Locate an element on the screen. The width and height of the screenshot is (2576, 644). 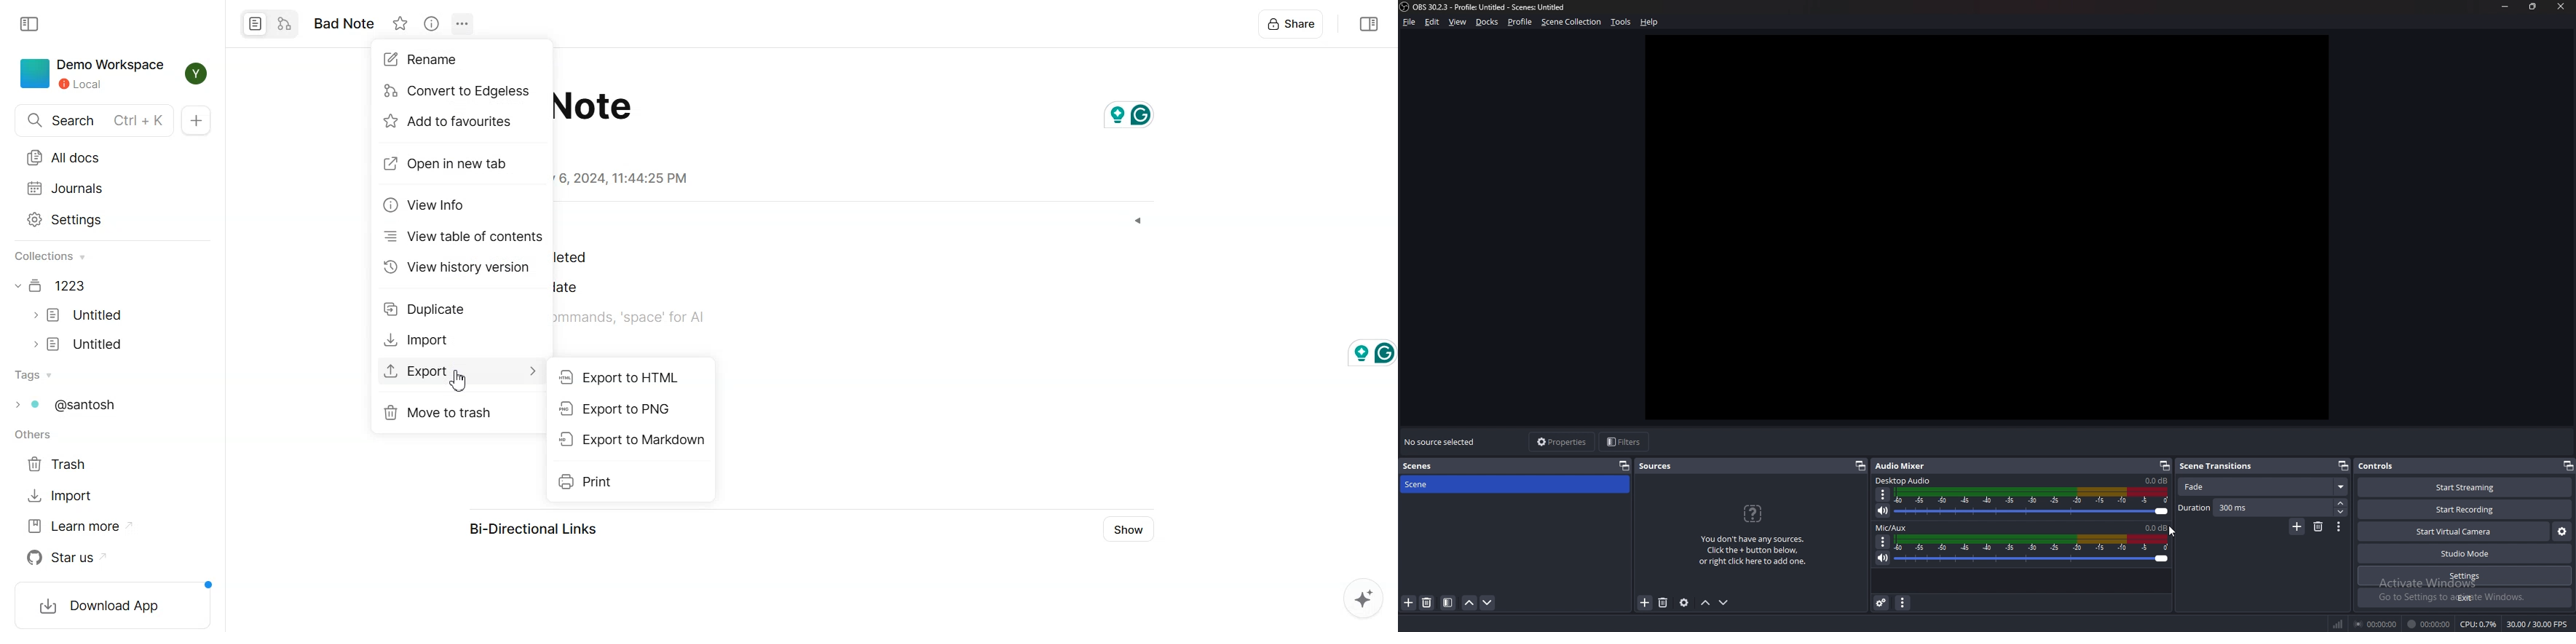
pop out is located at coordinates (2568, 465).